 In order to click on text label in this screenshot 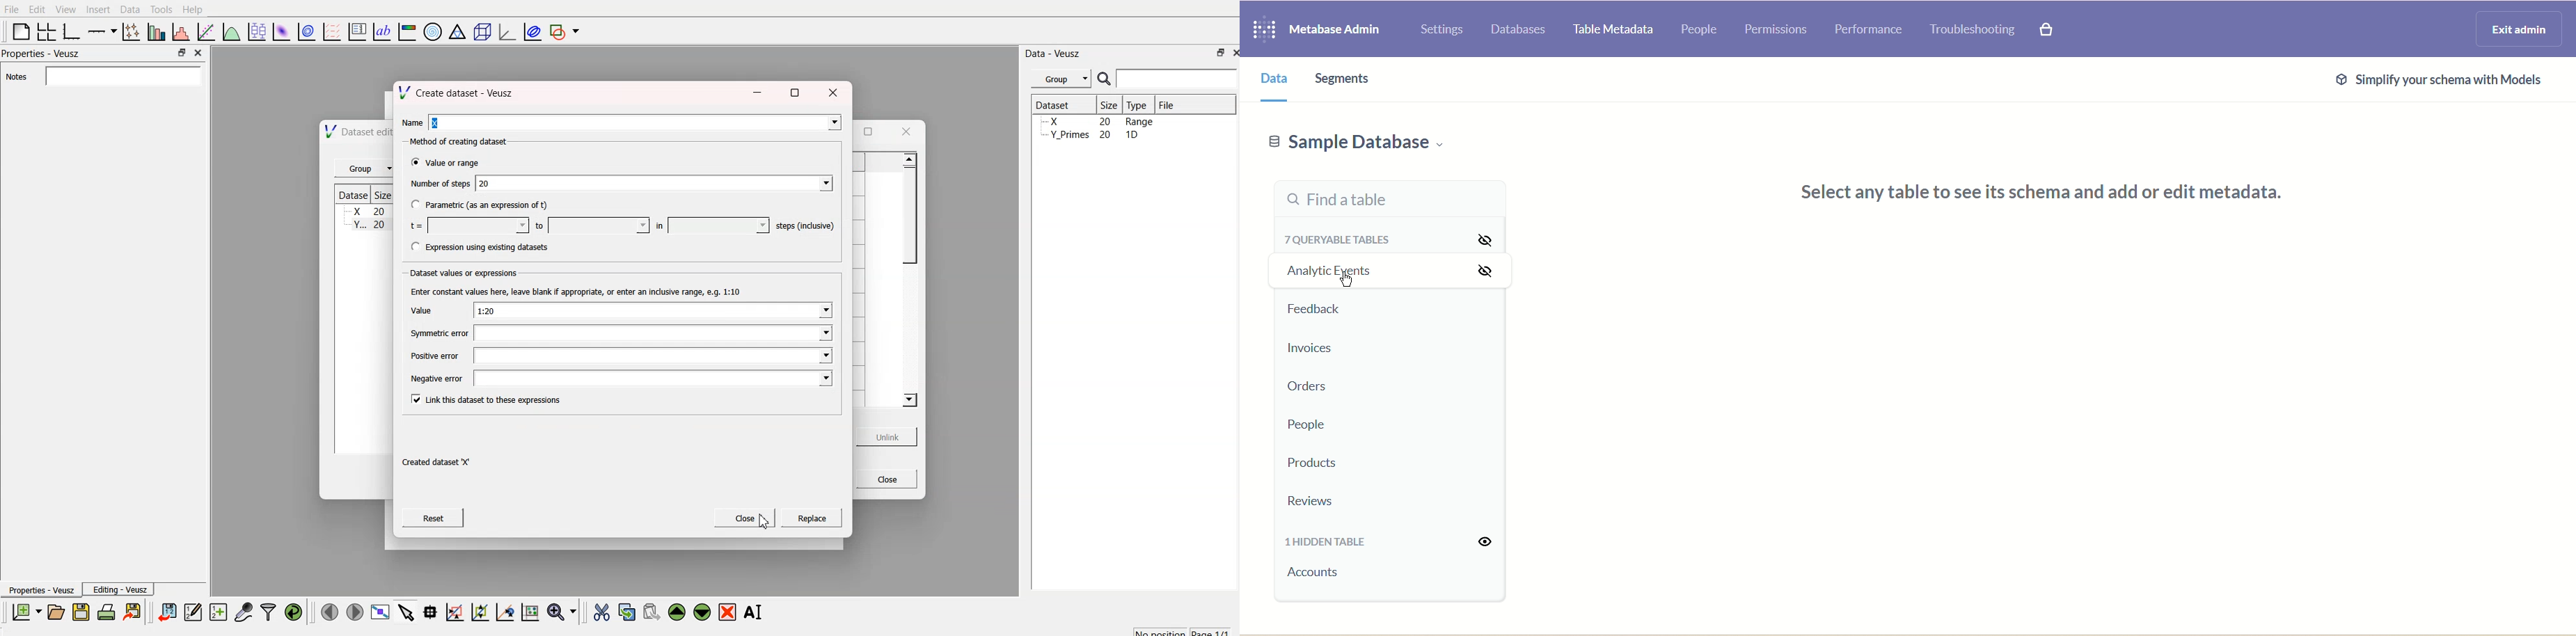, I will do `click(380, 32)`.